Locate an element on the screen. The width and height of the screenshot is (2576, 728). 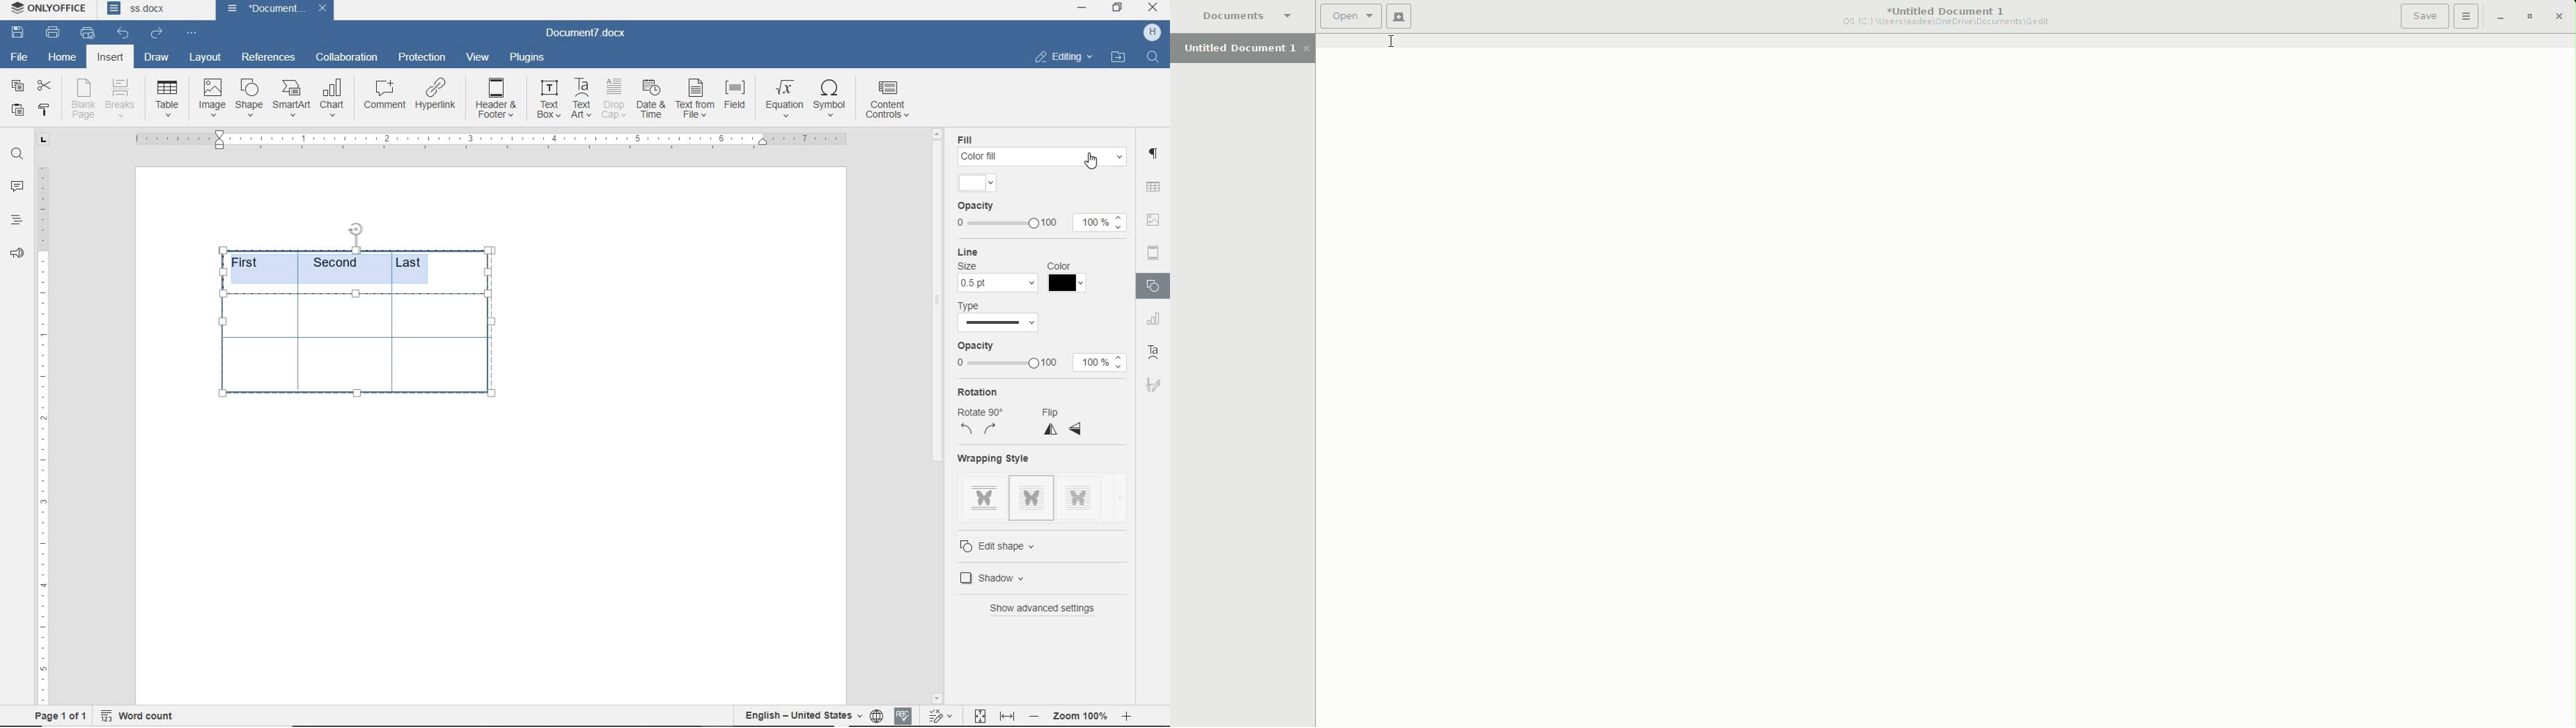
tab group is located at coordinates (41, 140).